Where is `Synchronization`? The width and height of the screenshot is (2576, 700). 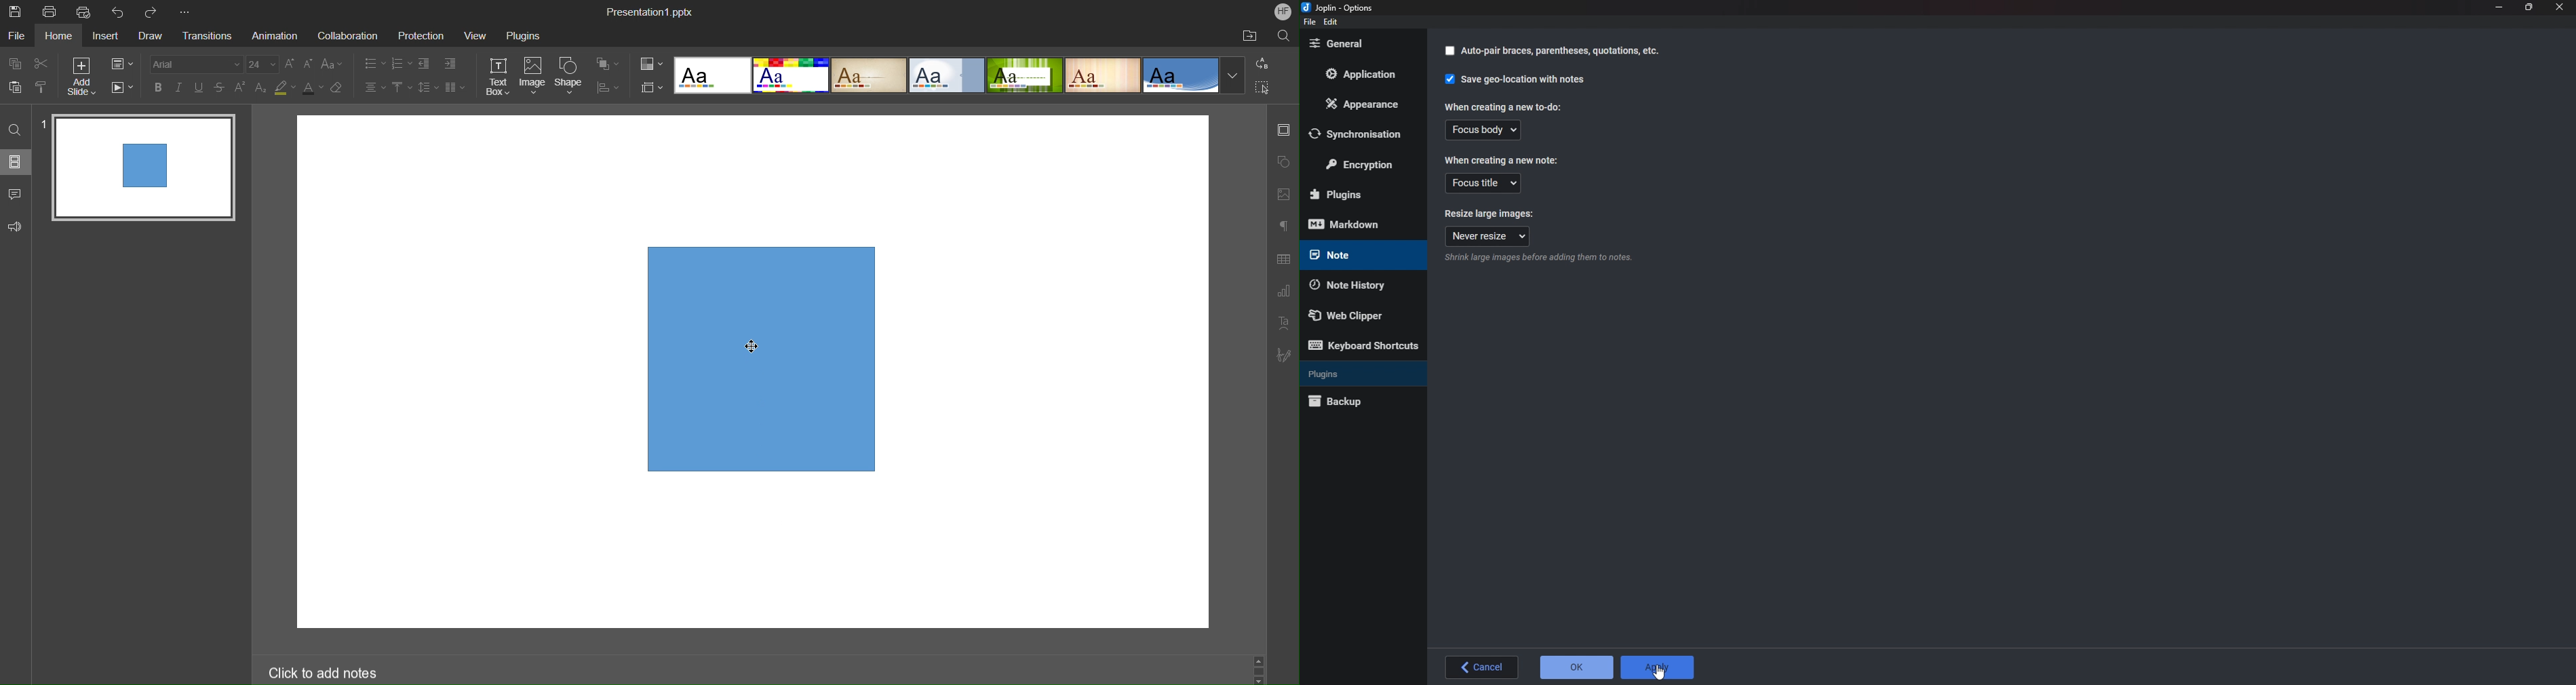 Synchronization is located at coordinates (1363, 135).